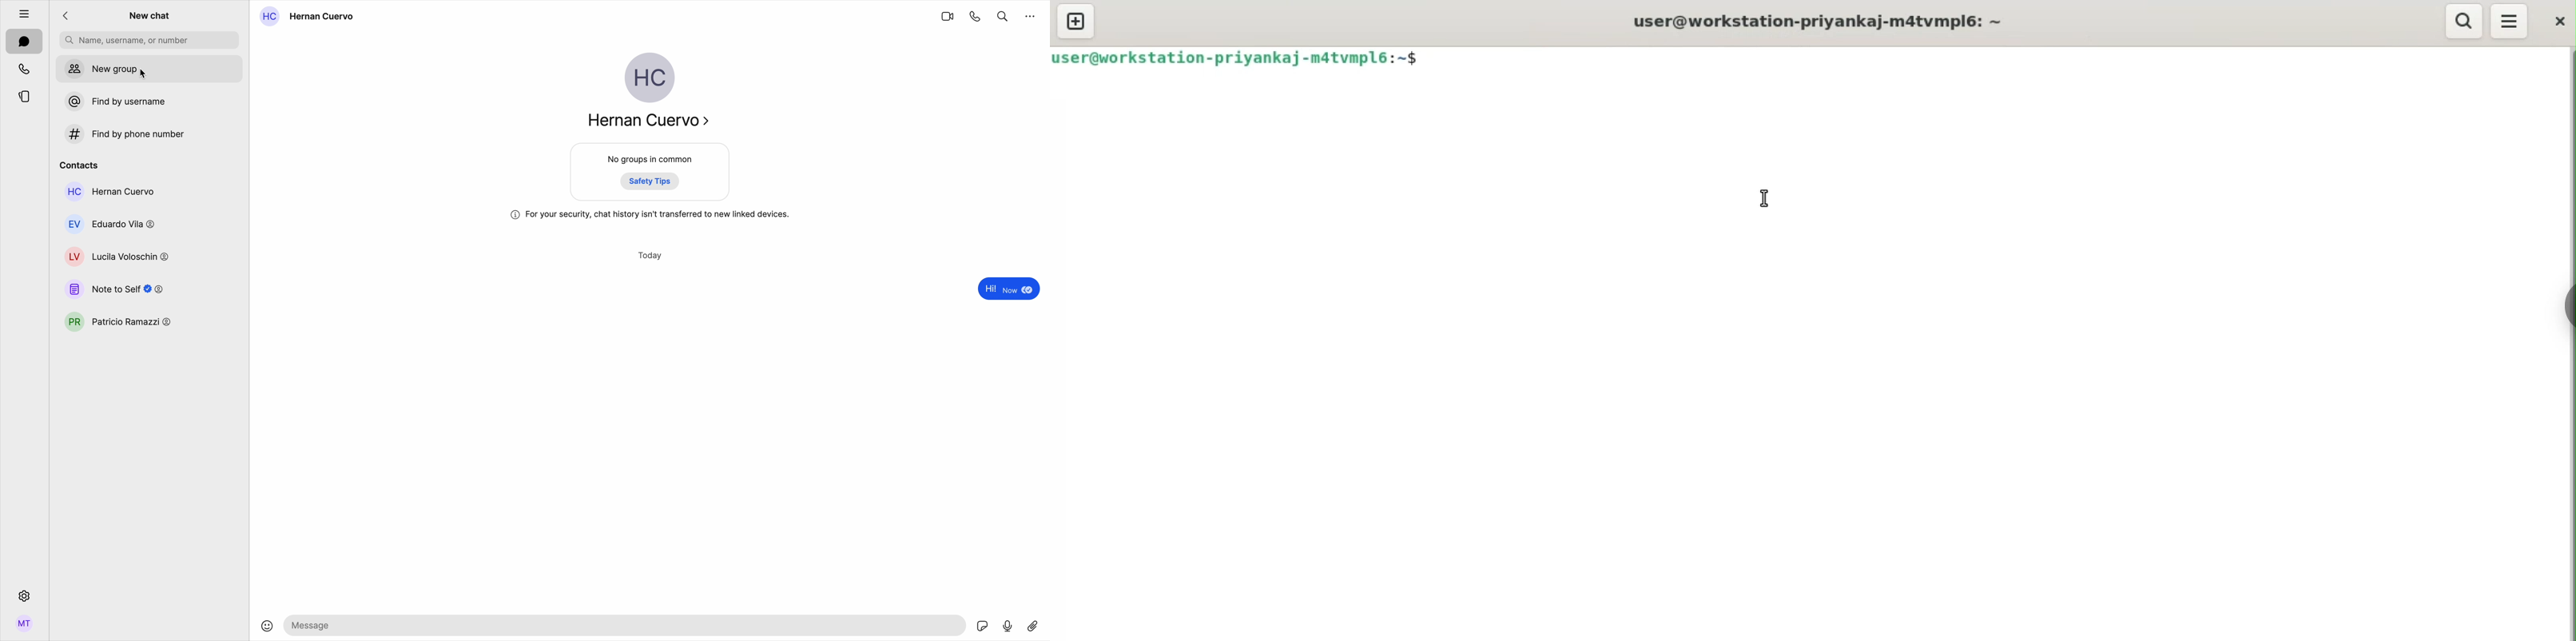 This screenshot has width=2576, height=644. I want to click on calls, so click(26, 69).